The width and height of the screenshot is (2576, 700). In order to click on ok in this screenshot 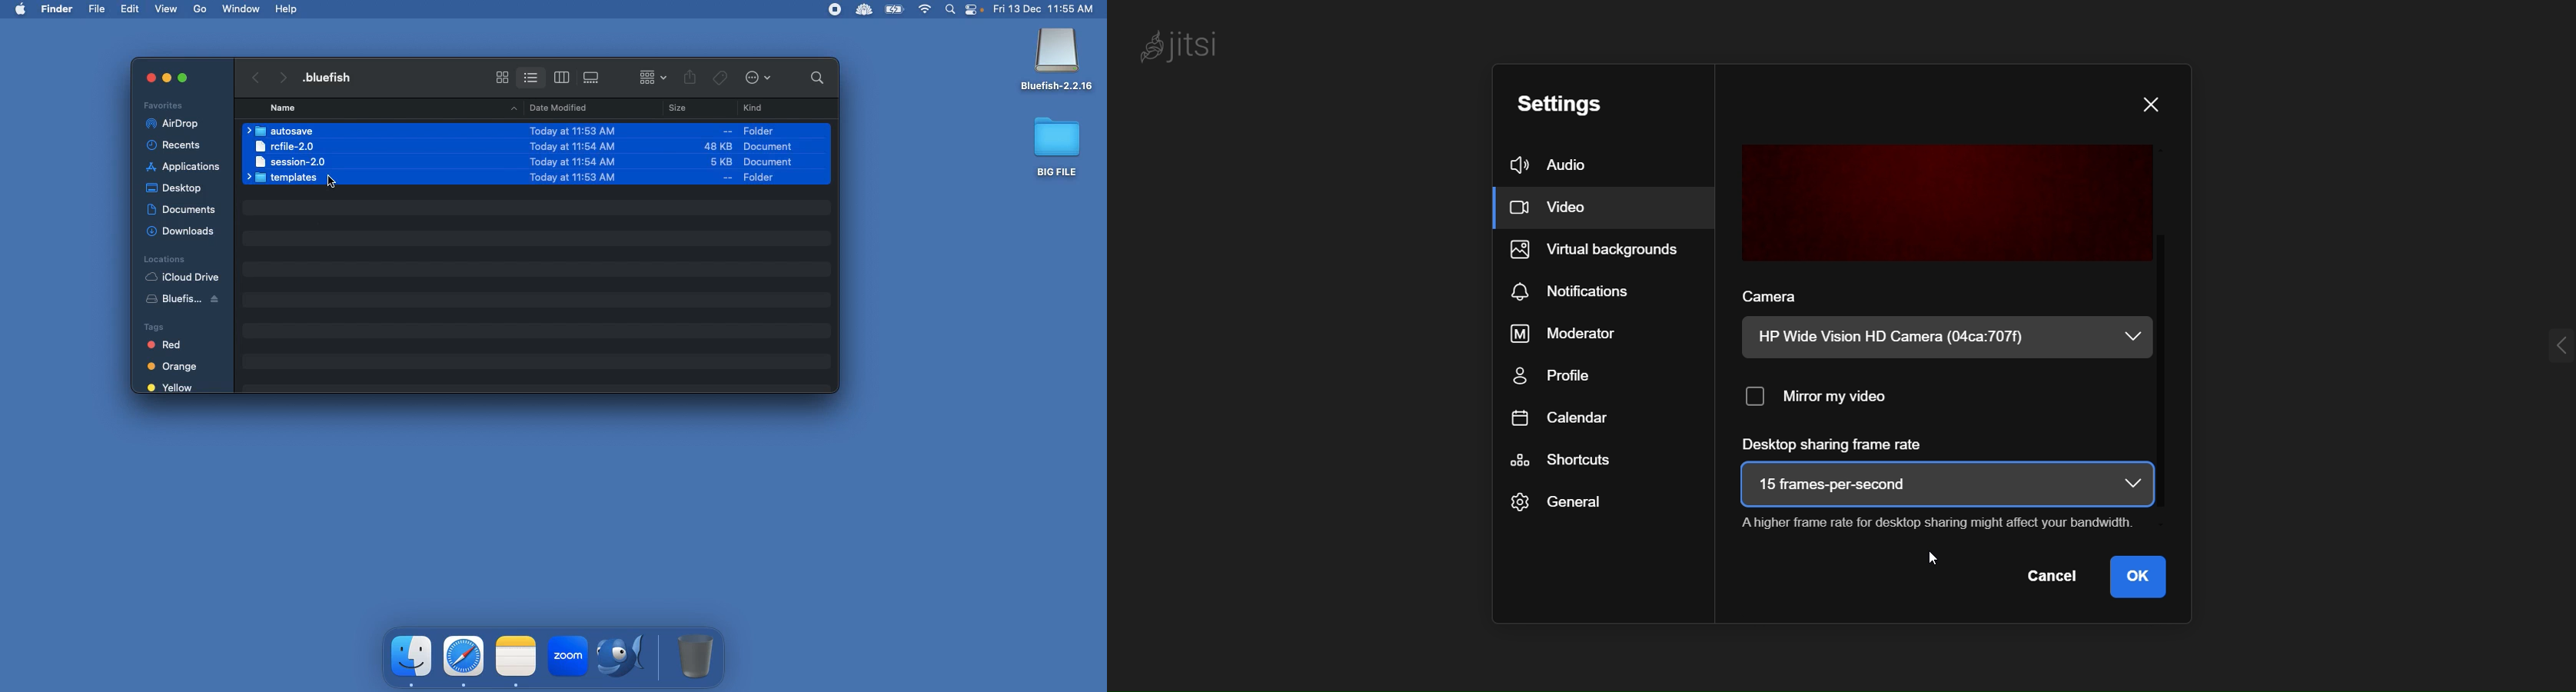, I will do `click(2143, 579)`.